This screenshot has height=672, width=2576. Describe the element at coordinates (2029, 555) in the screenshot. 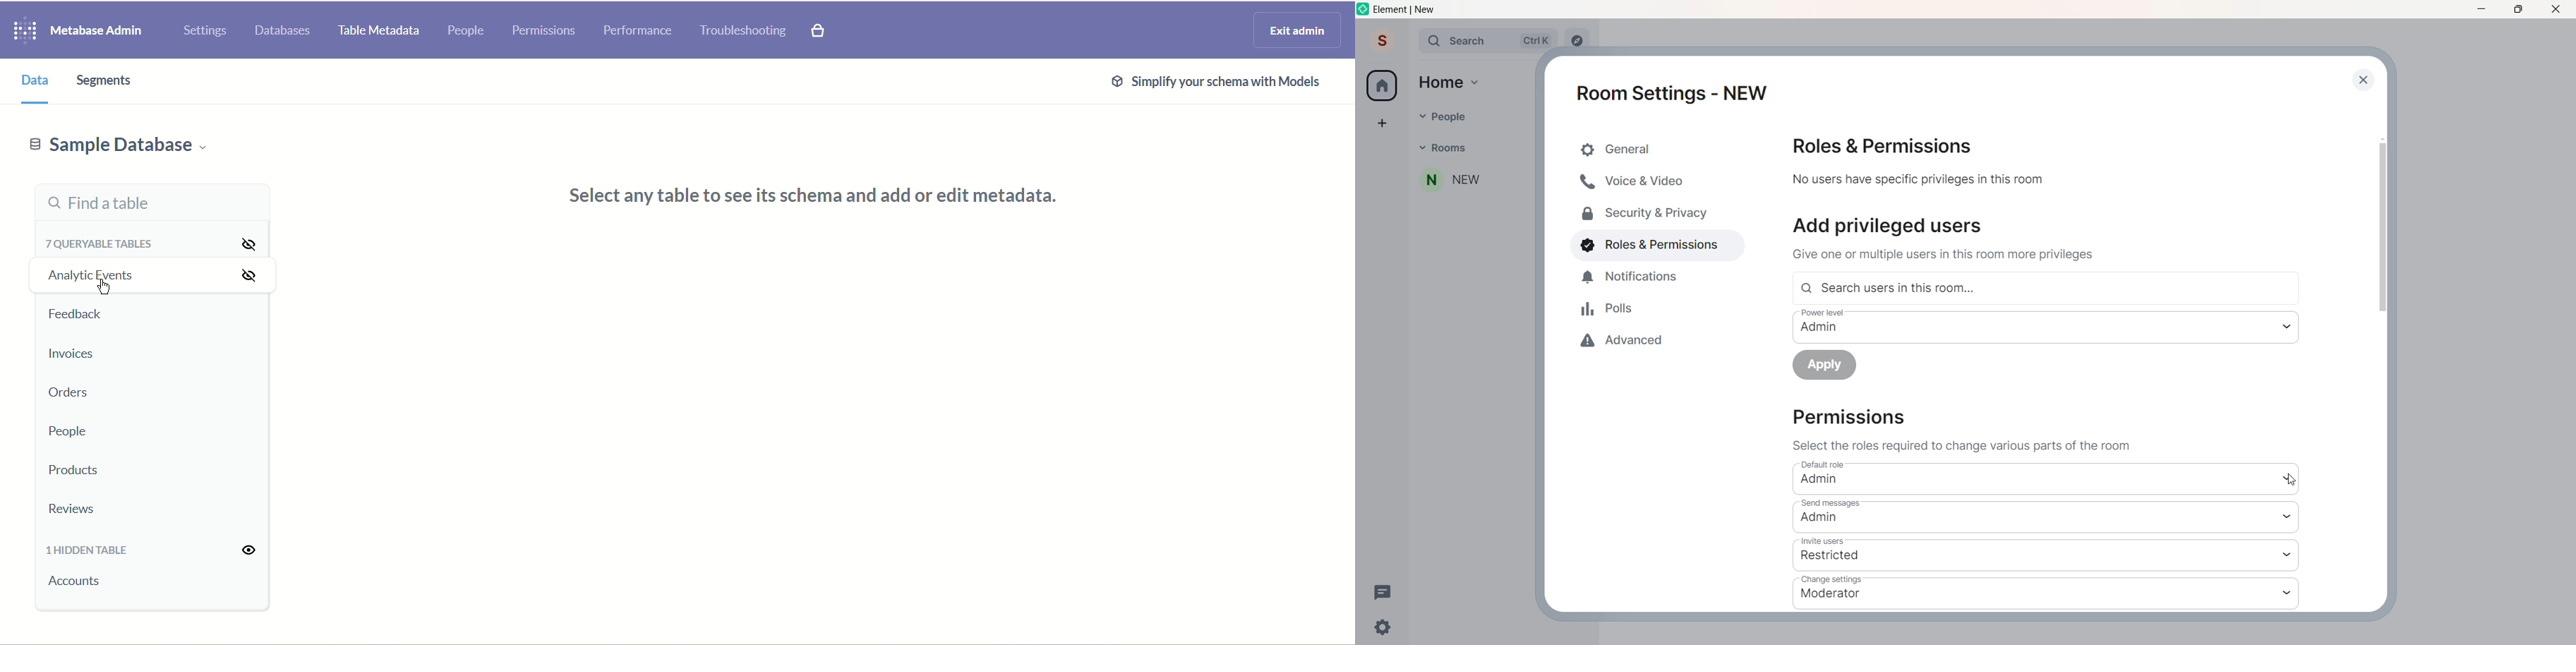

I see `invite users` at that location.